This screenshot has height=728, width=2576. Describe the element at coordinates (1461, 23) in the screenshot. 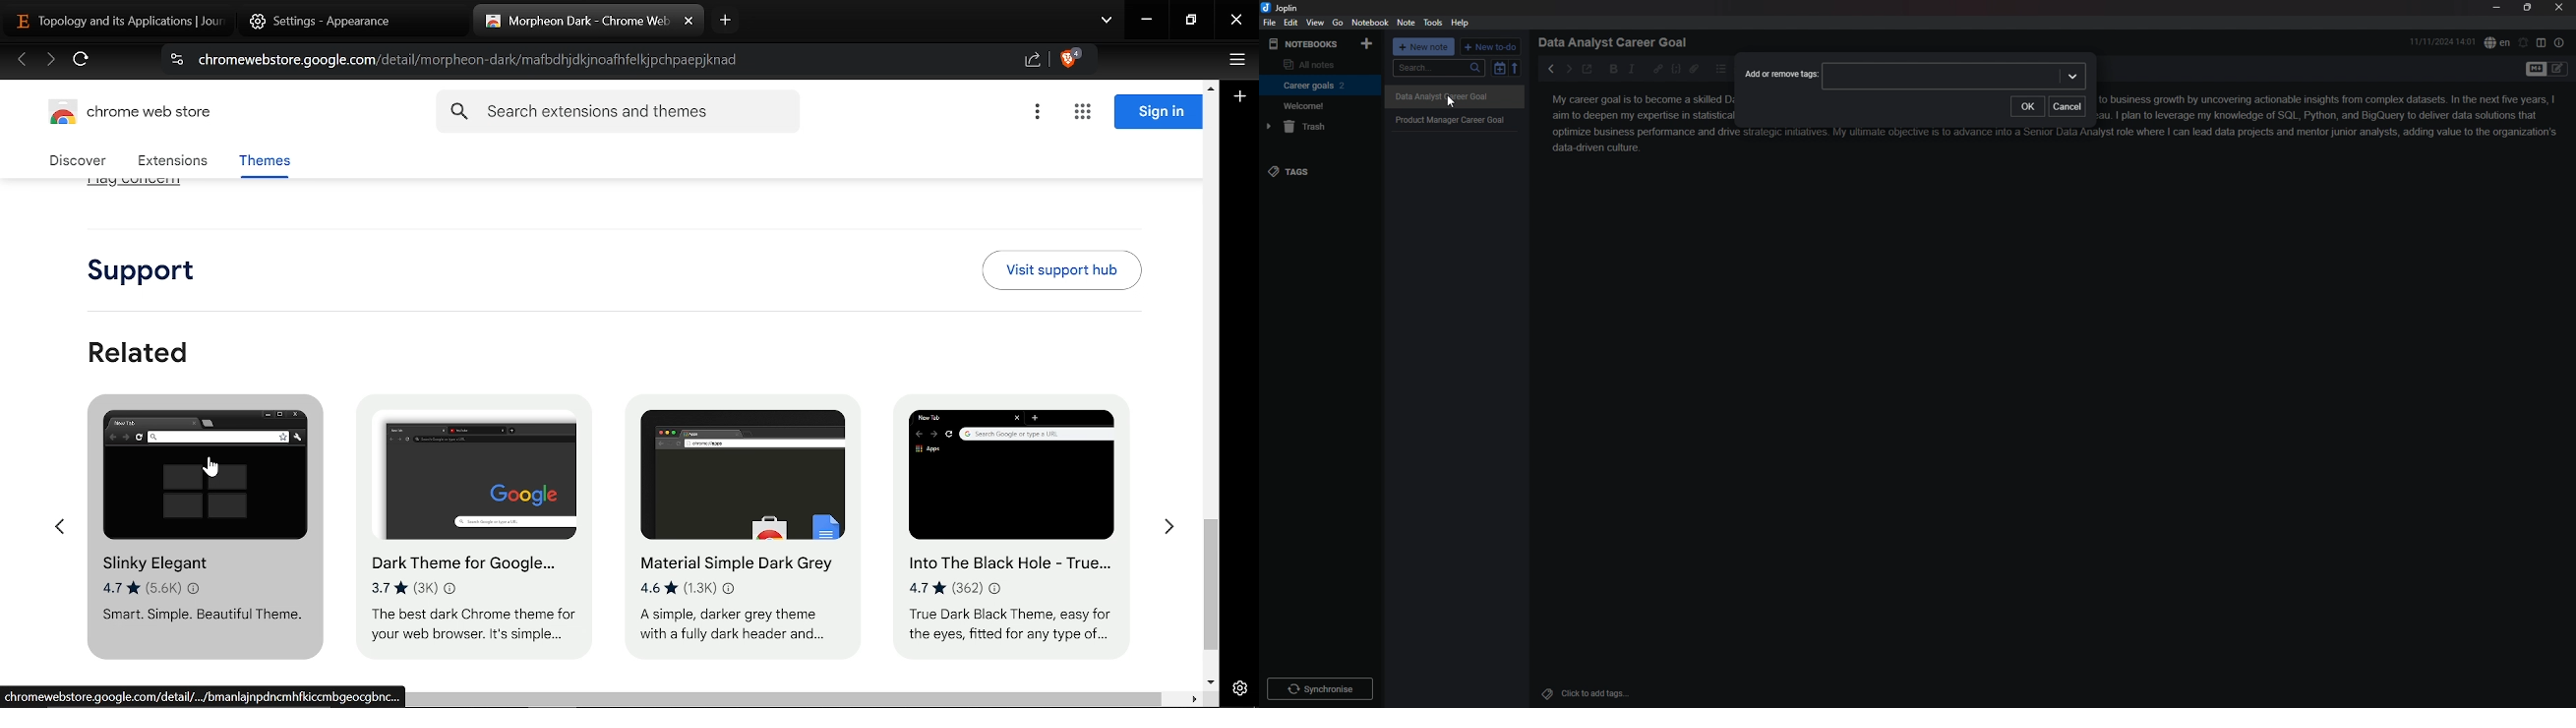

I see `help` at that location.